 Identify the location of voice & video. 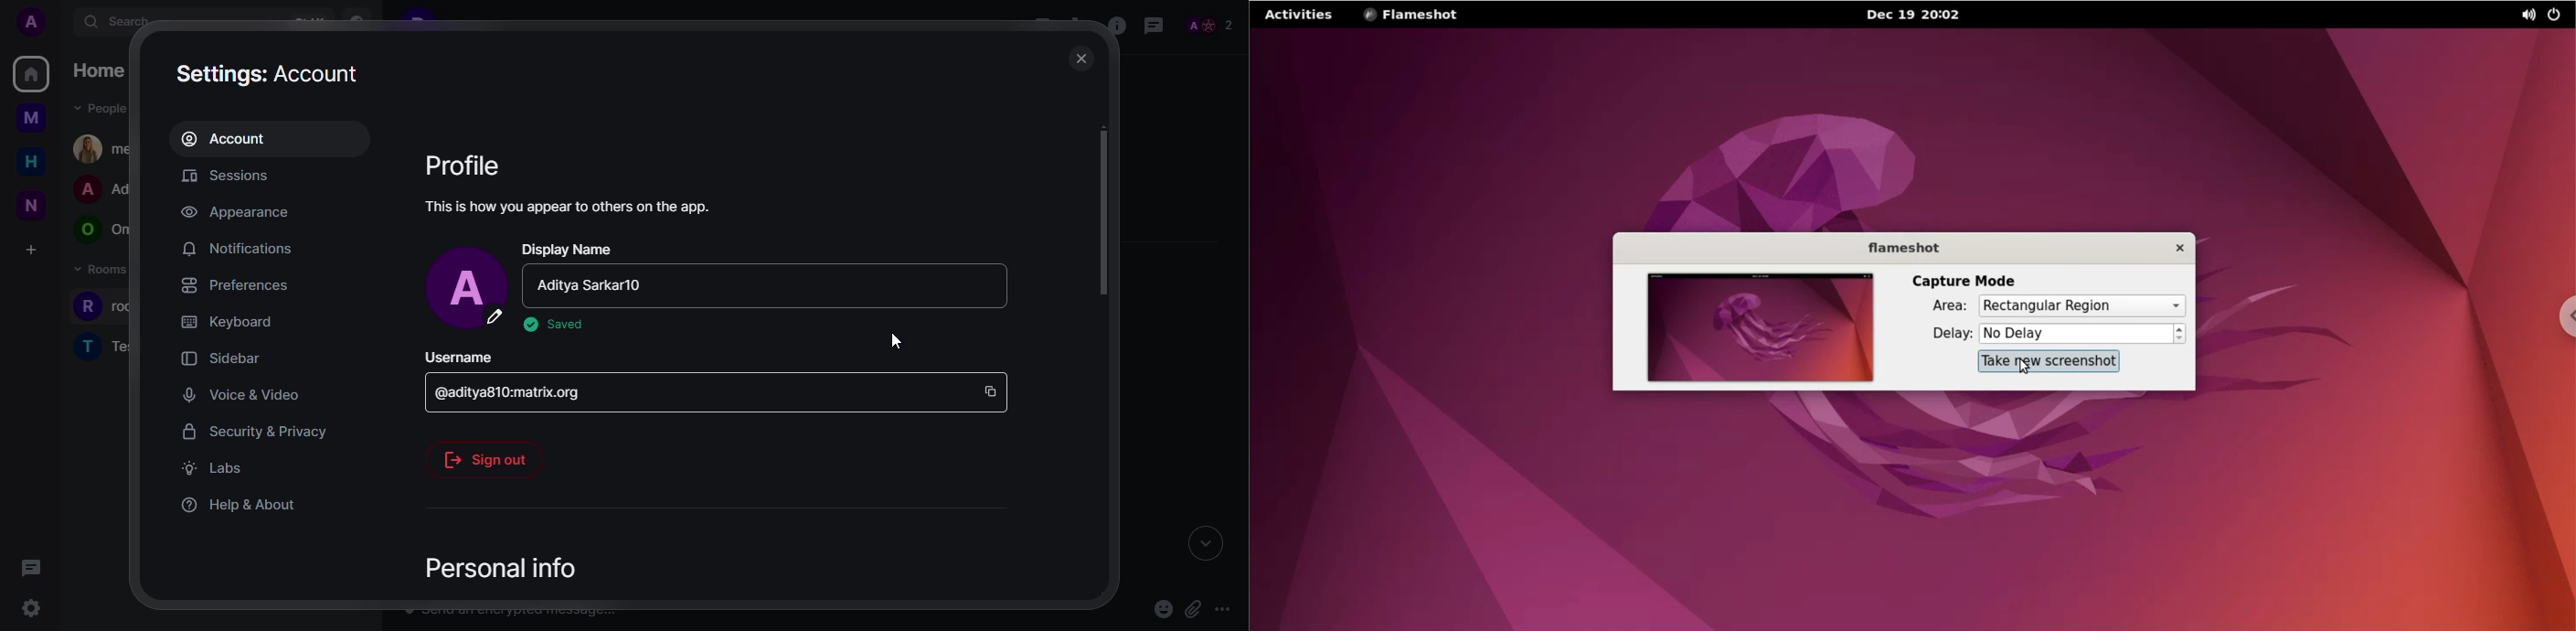
(236, 394).